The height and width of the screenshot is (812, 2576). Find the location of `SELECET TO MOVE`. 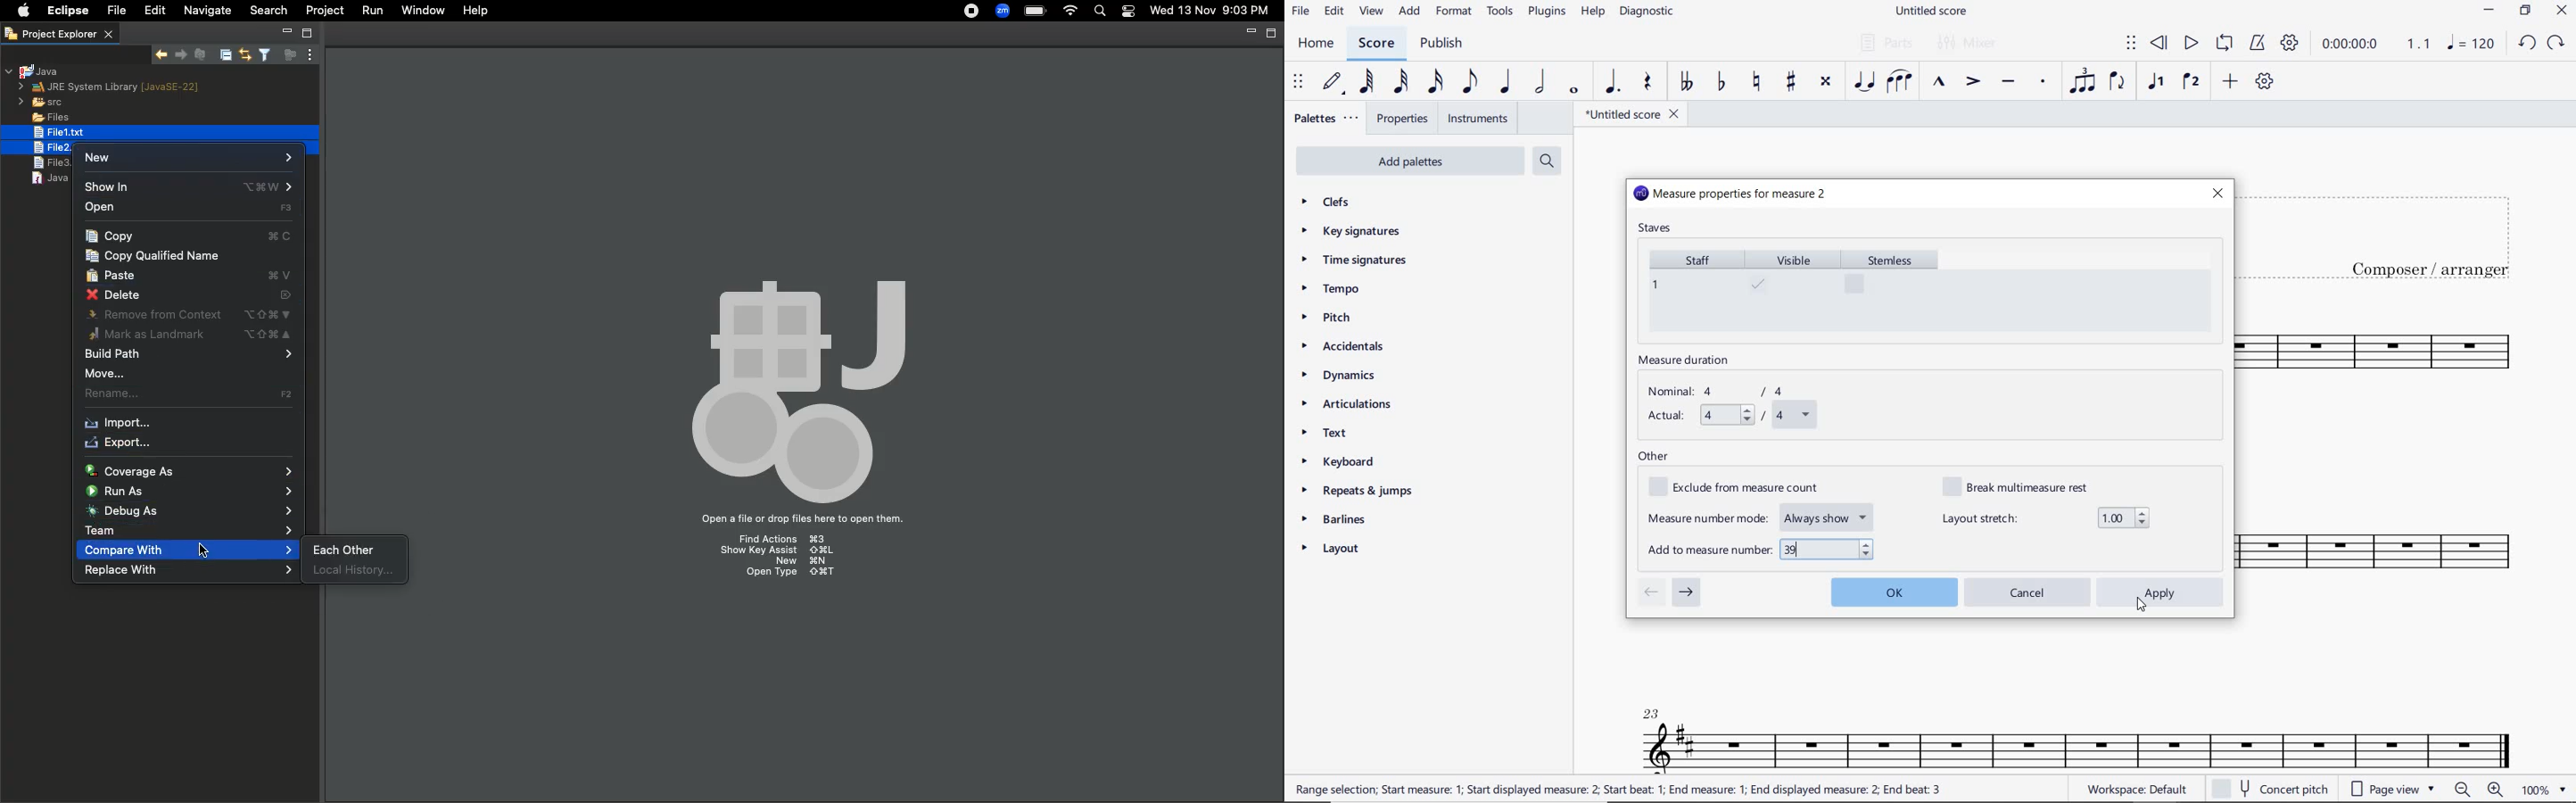

SELECET TO MOVE is located at coordinates (1298, 83).